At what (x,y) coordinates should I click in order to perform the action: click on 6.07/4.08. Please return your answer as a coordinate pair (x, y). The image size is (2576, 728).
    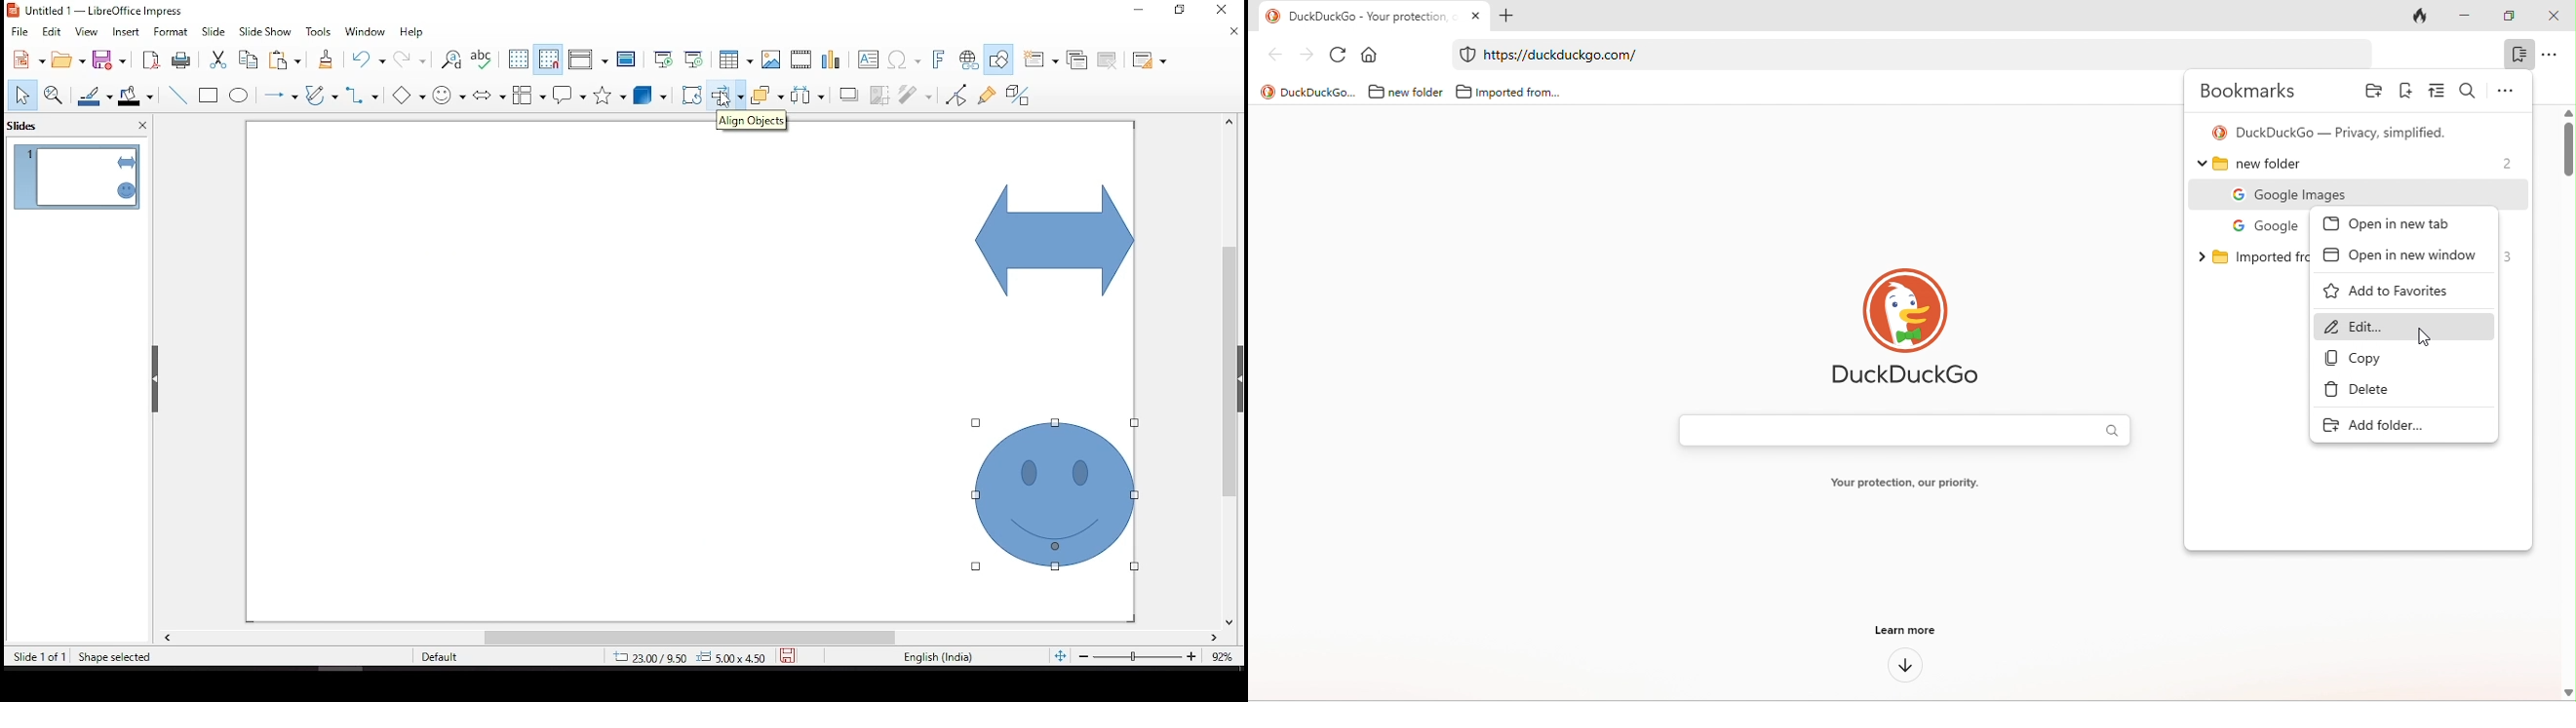
    Looking at the image, I should click on (648, 657).